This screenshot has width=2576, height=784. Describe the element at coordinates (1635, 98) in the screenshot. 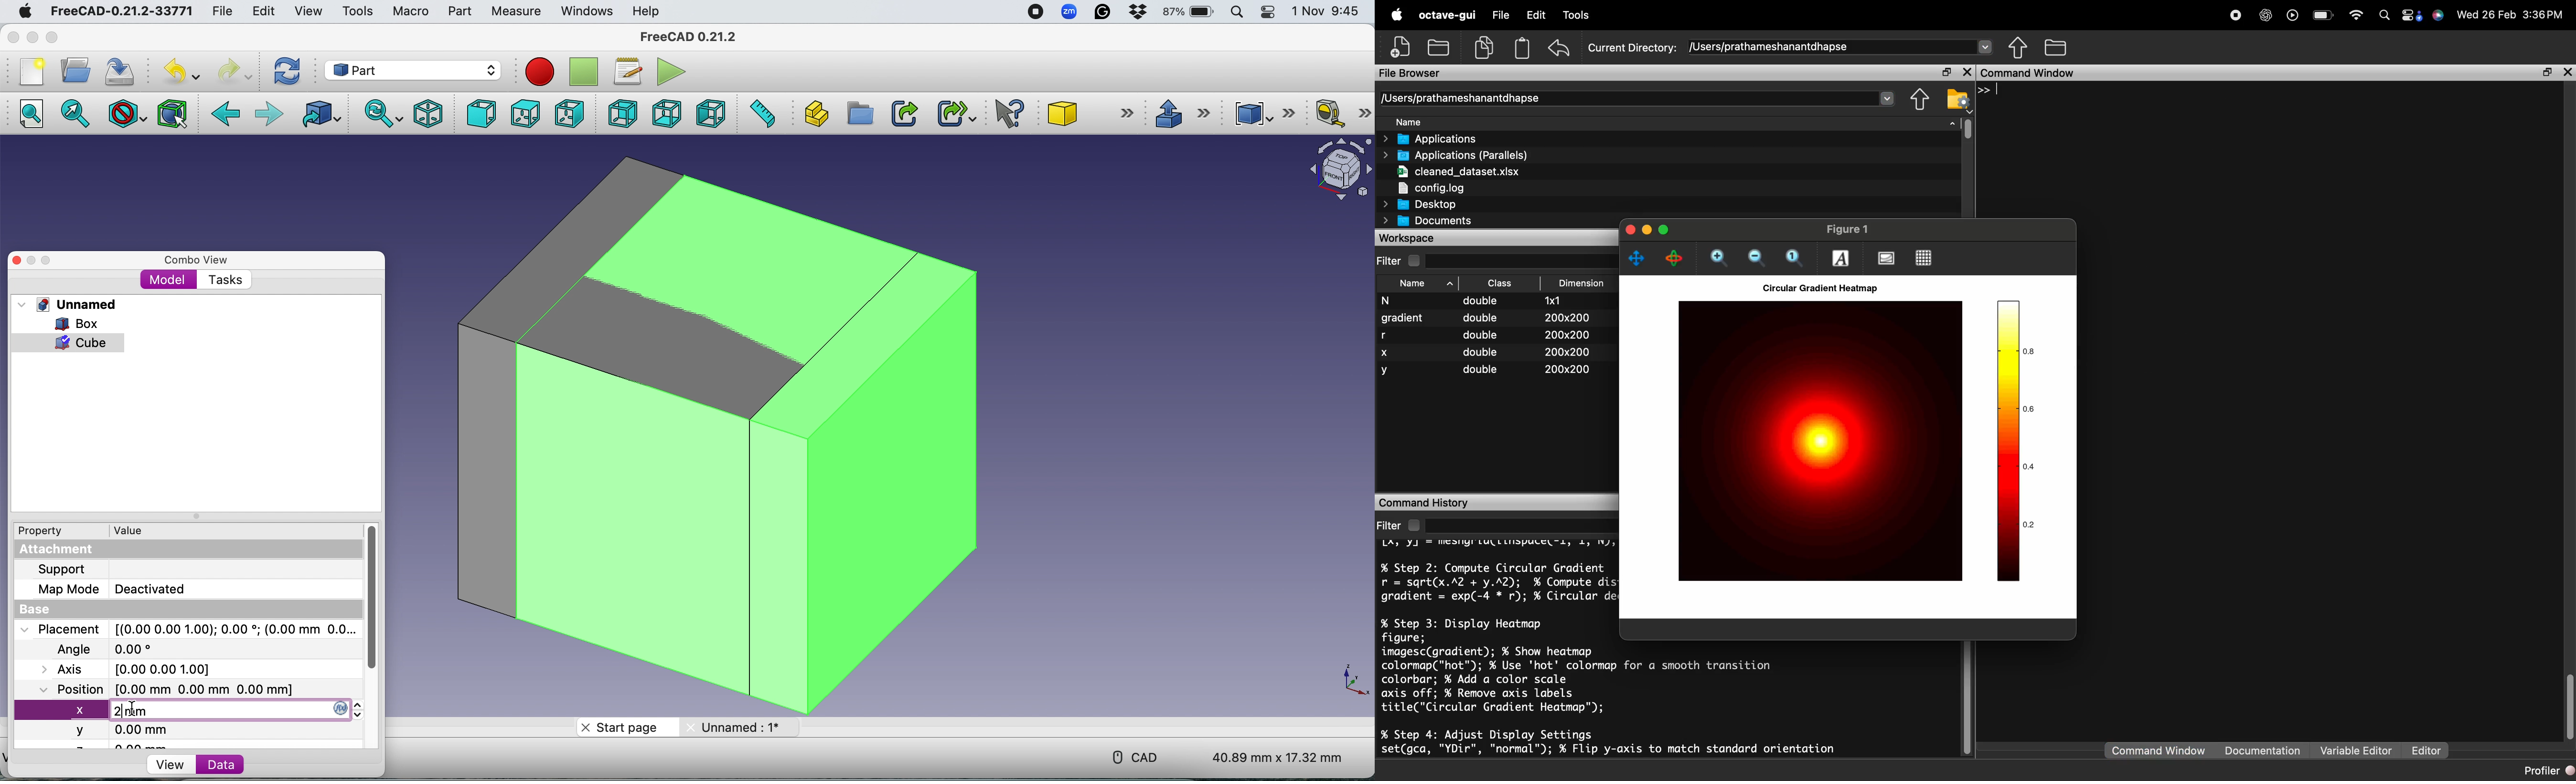

I see `/Users/prathameshanantdhapse` at that location.